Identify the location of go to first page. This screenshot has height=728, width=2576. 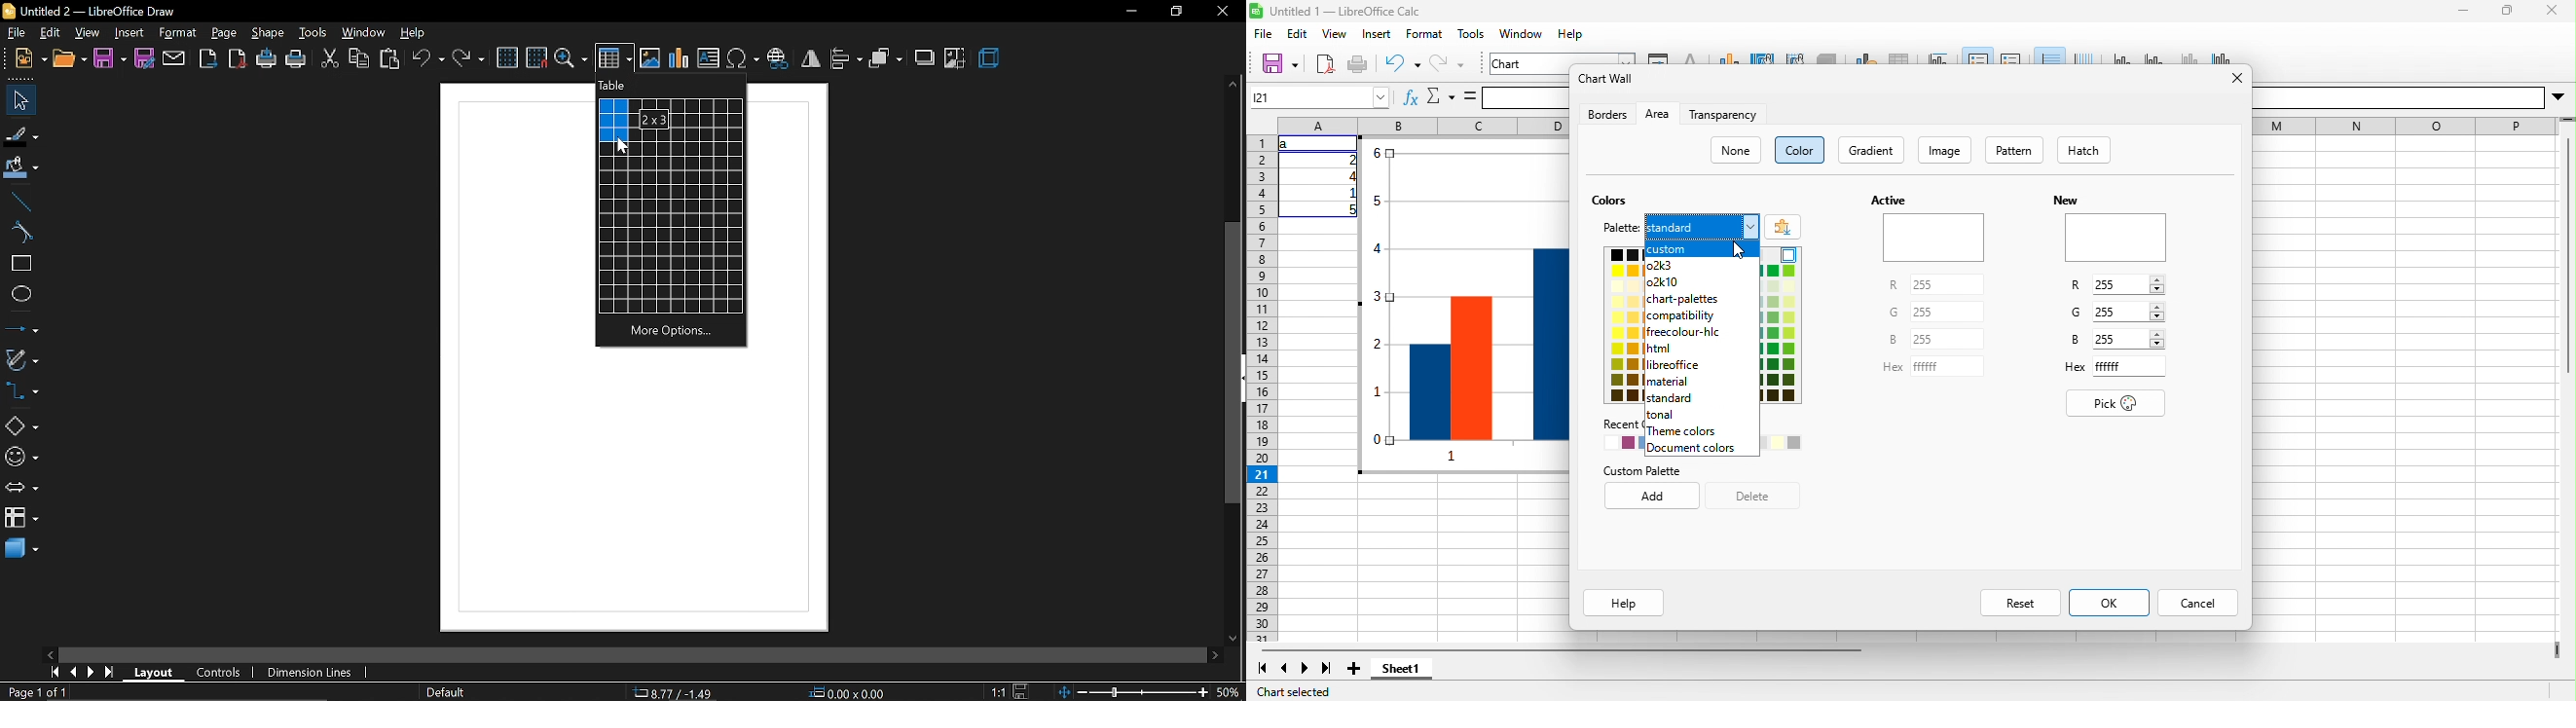
(56, 672).